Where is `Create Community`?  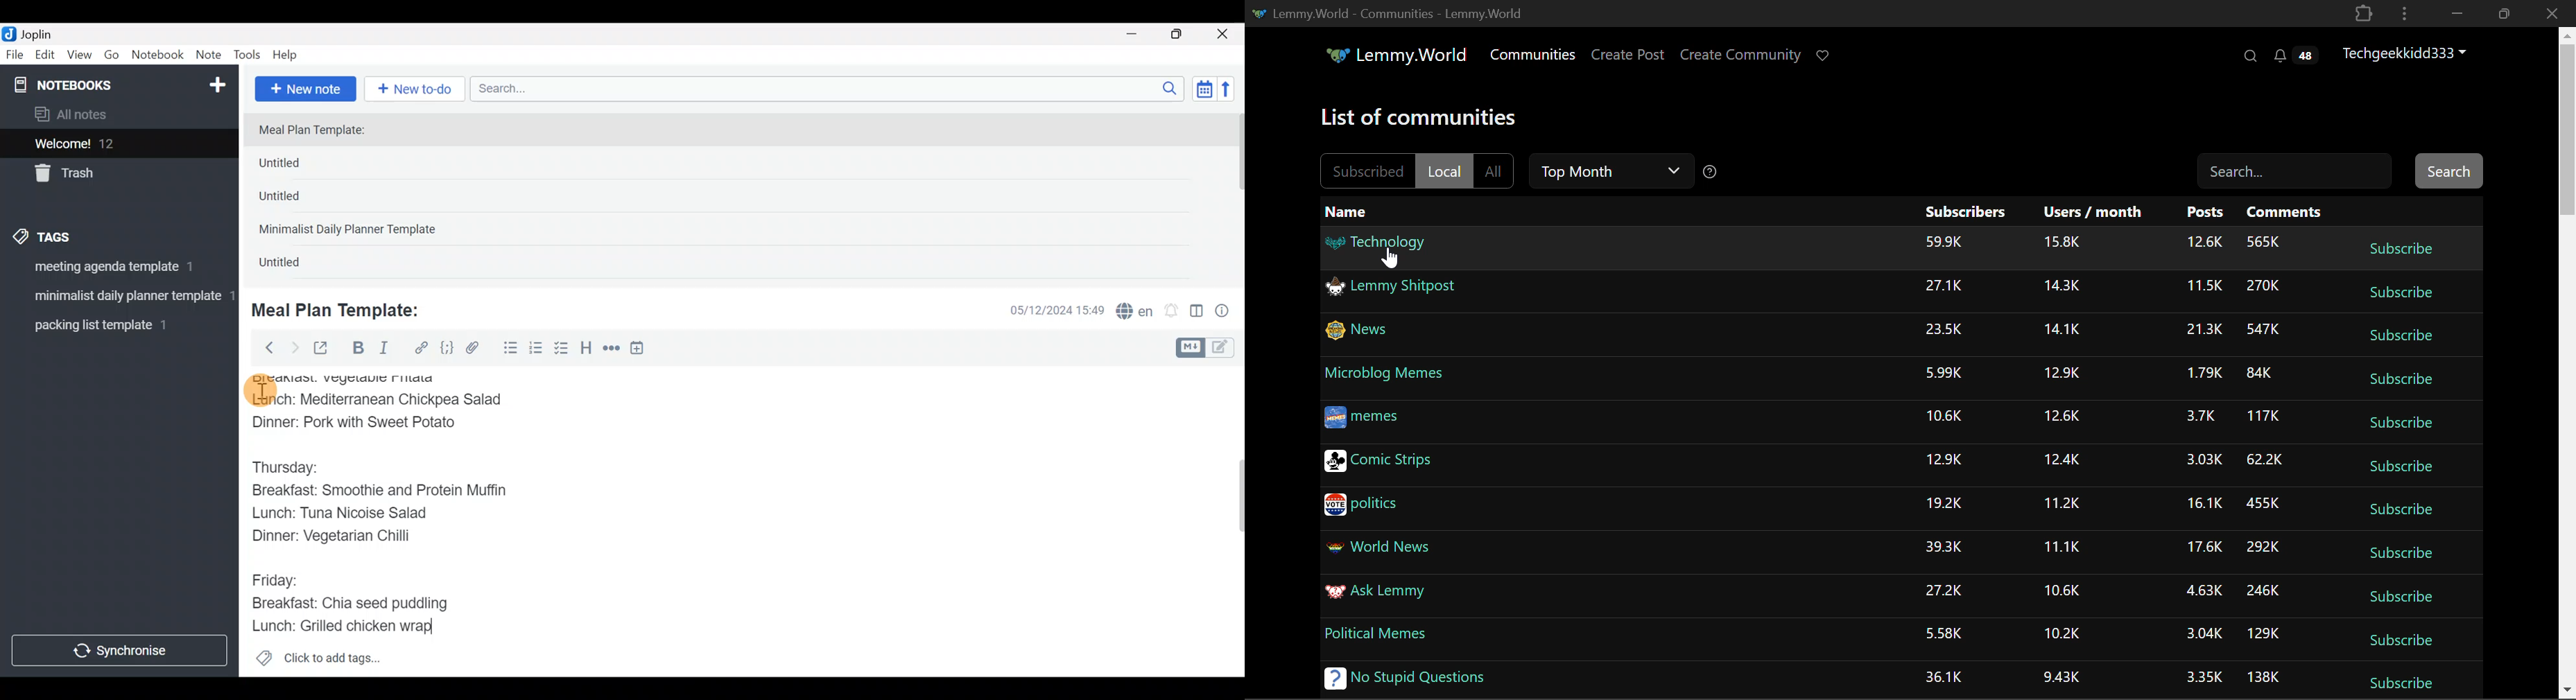
Create Community is located at coordinates (1740, 57).